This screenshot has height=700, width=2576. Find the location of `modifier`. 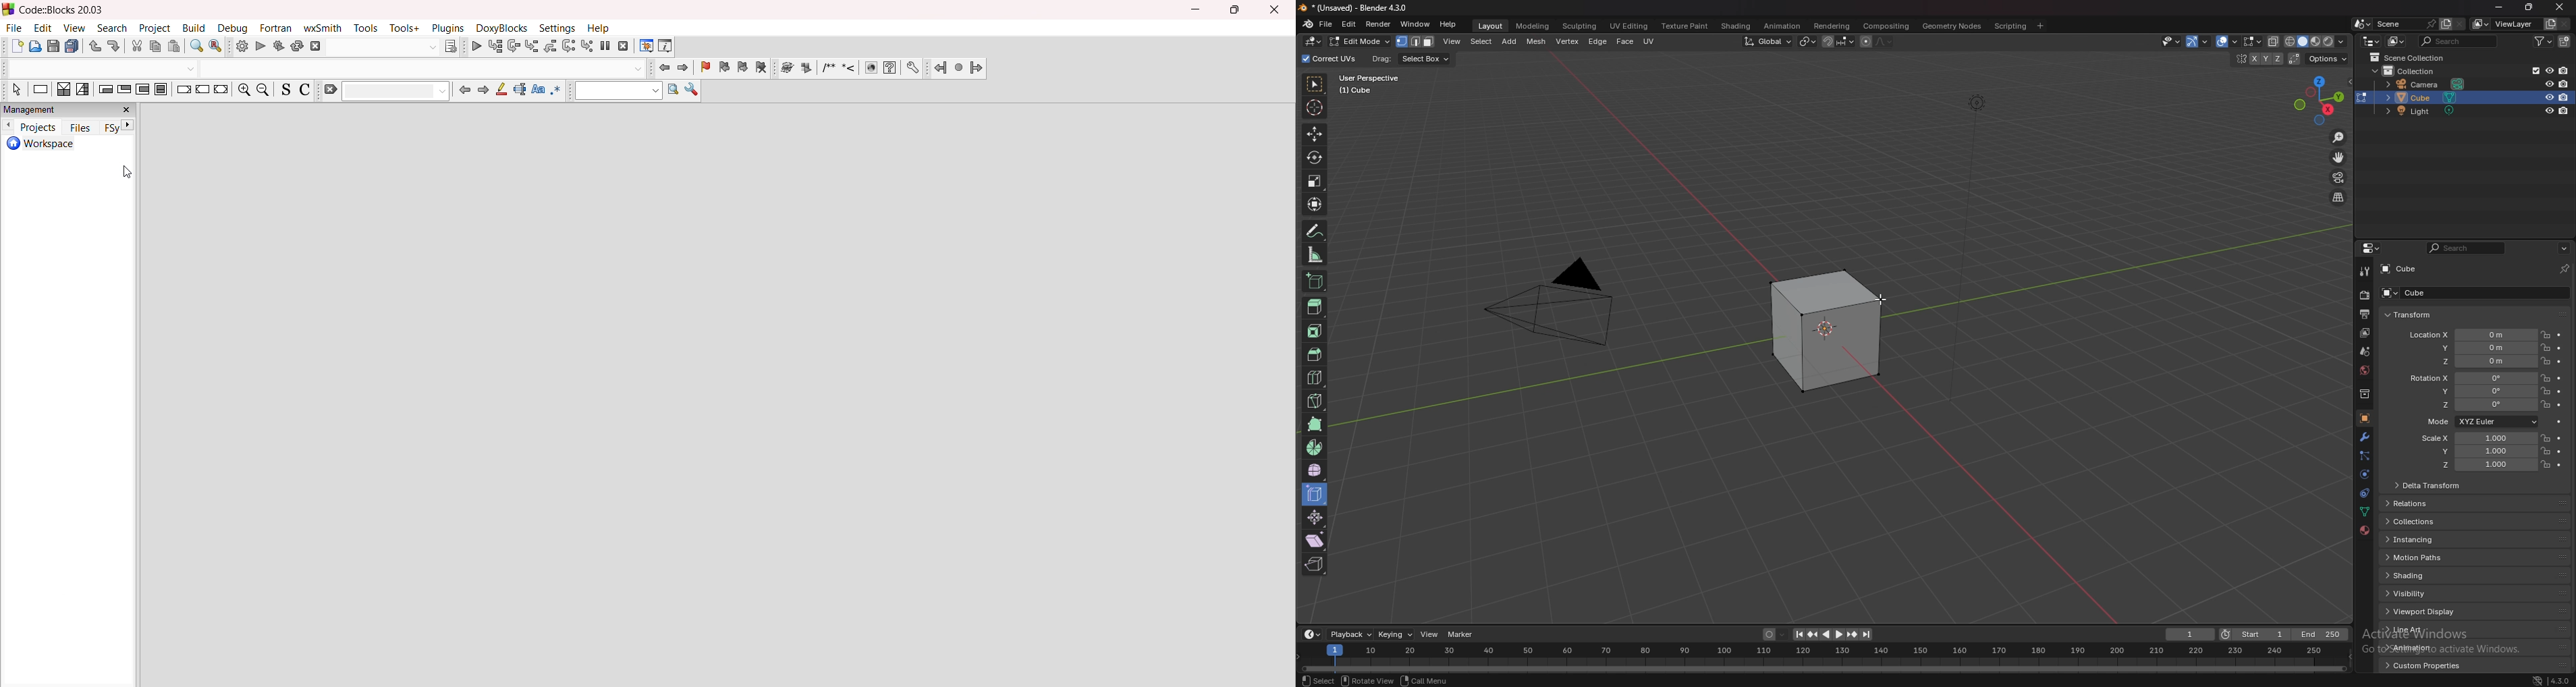

modifier is located at coordinates (2366, 436).